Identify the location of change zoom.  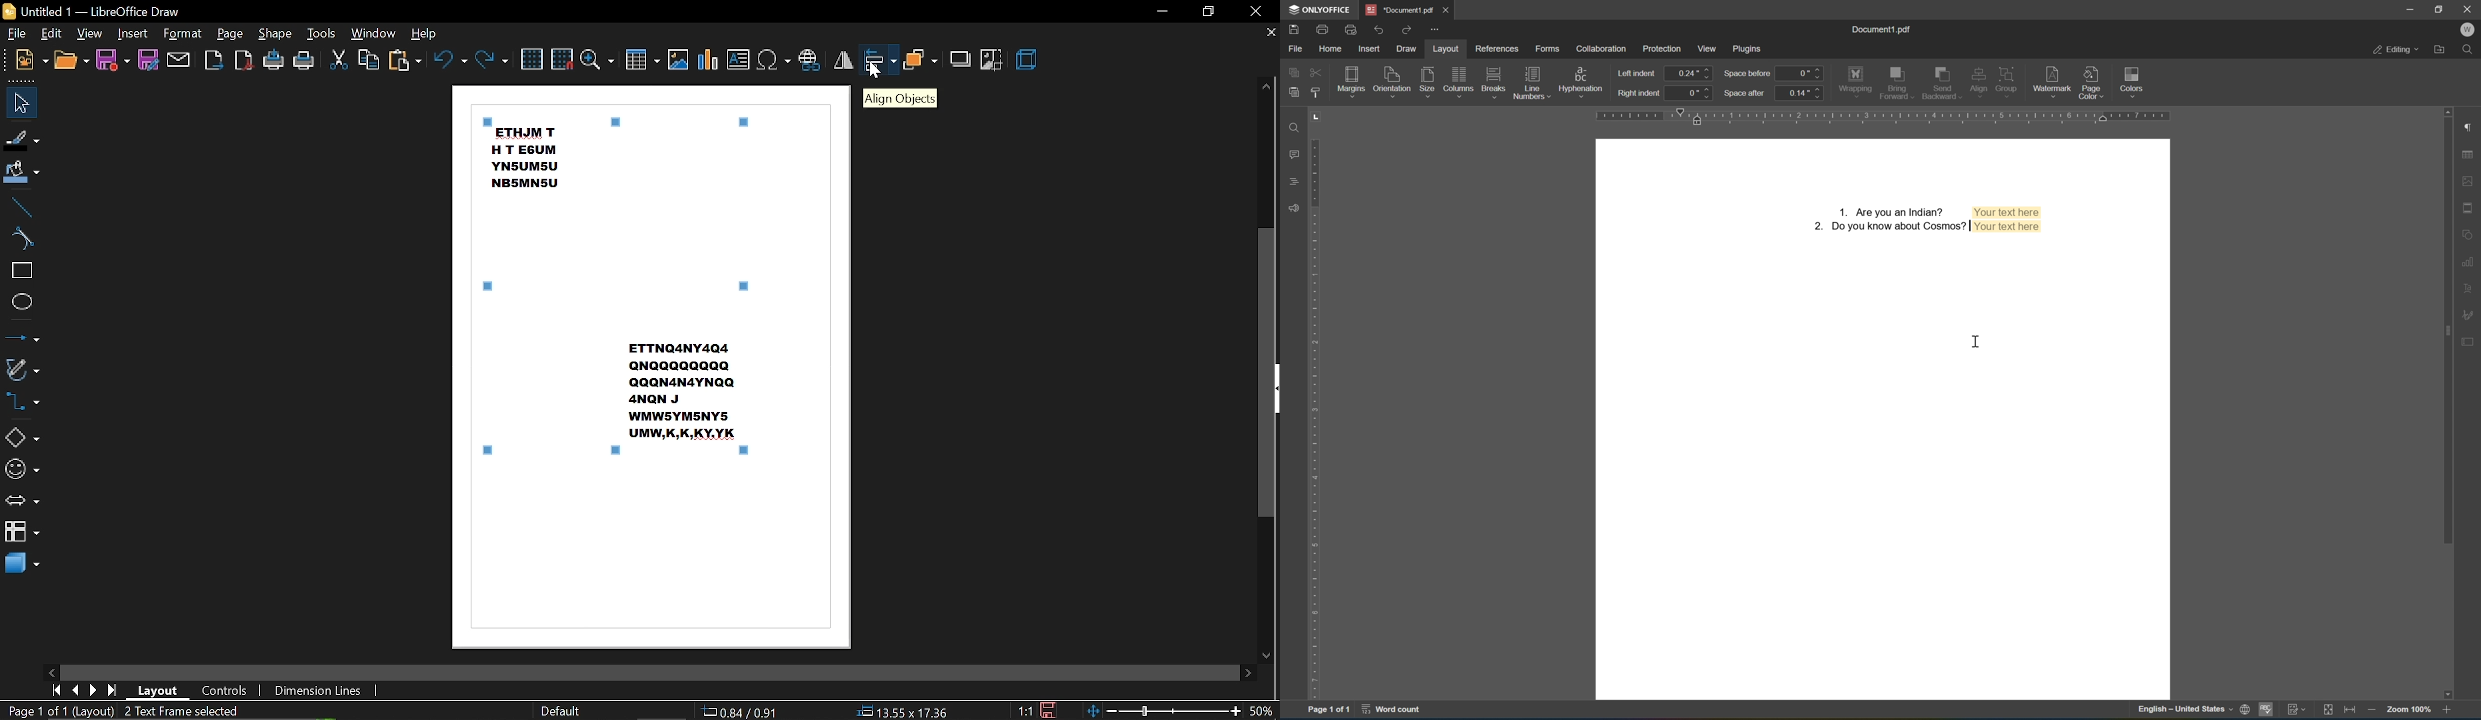
(1164, 712).